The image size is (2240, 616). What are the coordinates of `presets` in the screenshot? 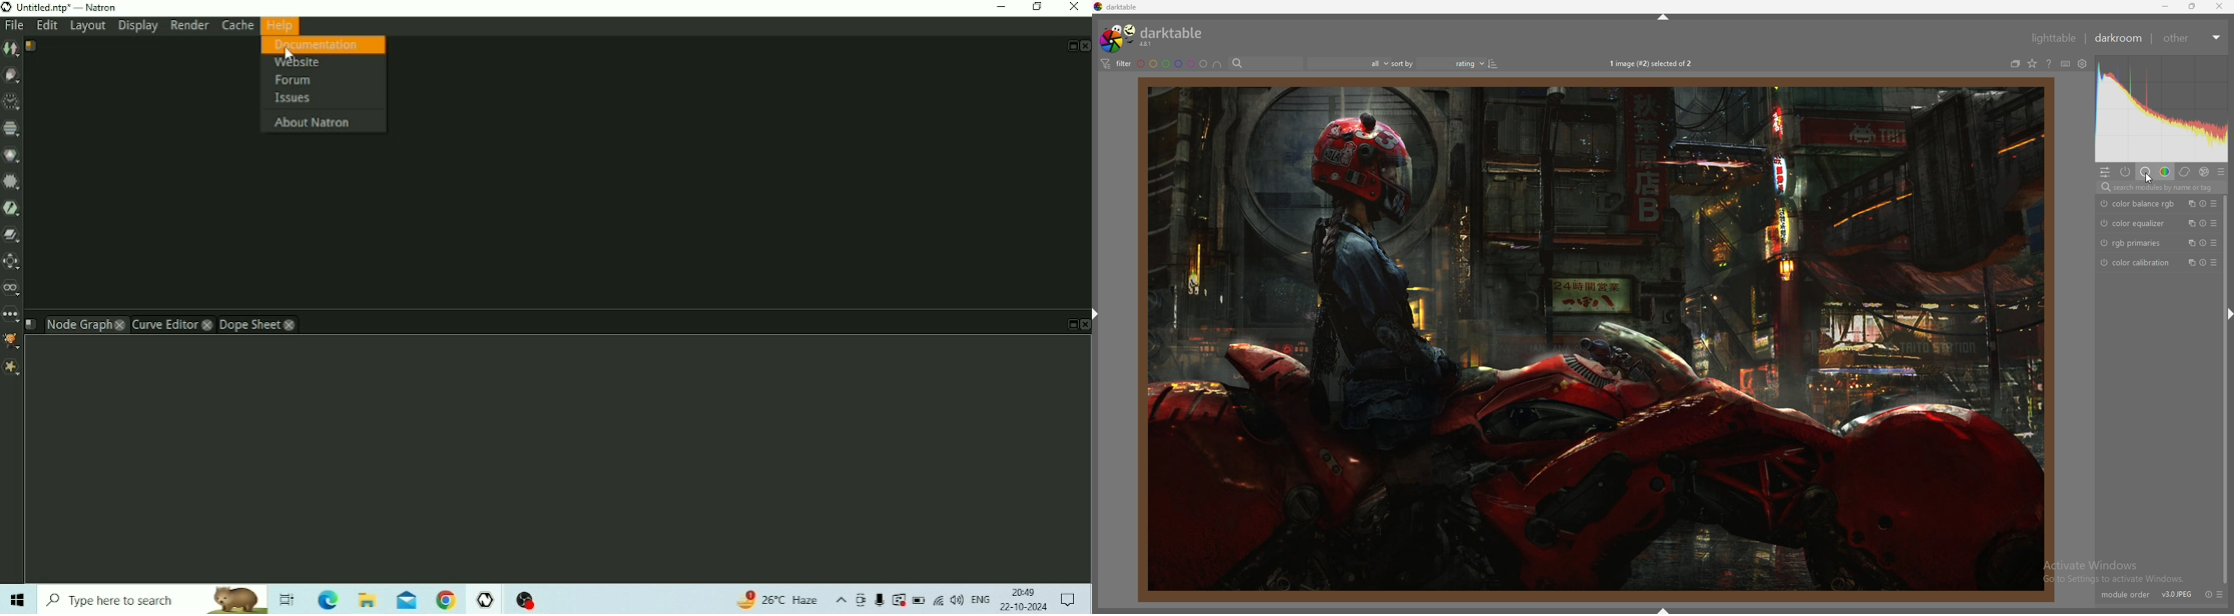 It's located at (2221, 171).